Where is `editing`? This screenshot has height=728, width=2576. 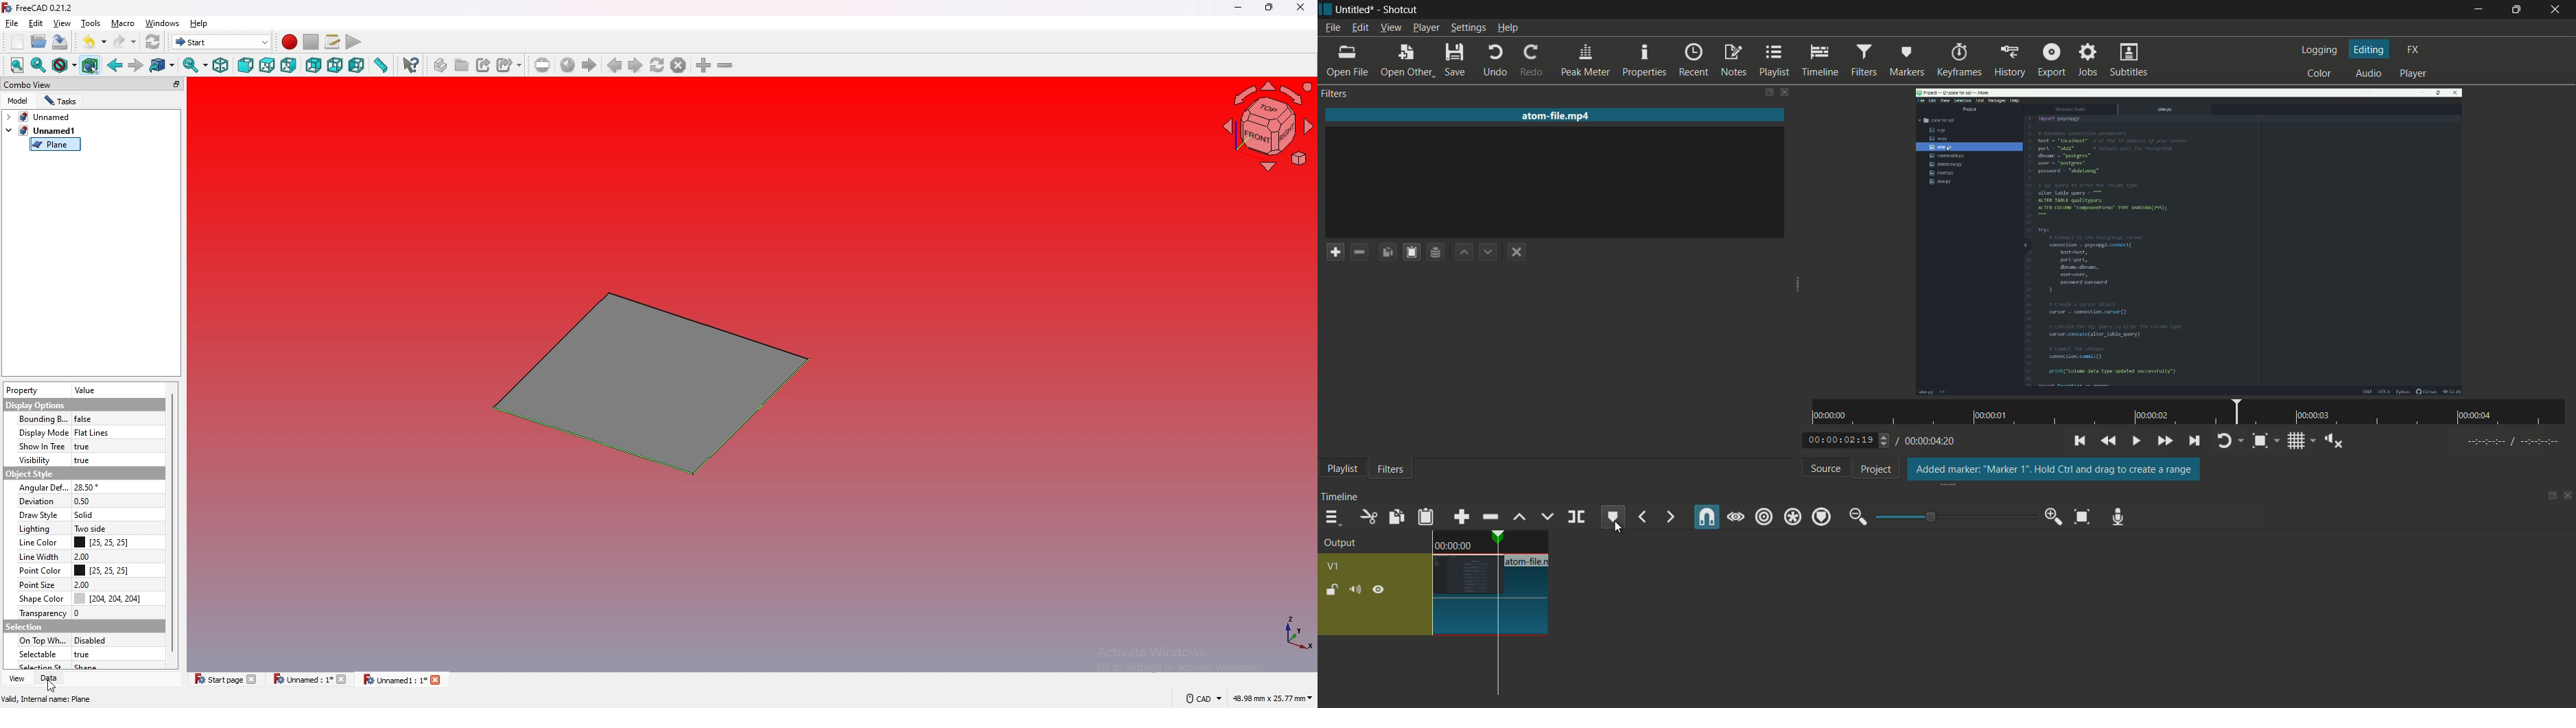 editing is located at coordinates (2371, 51).